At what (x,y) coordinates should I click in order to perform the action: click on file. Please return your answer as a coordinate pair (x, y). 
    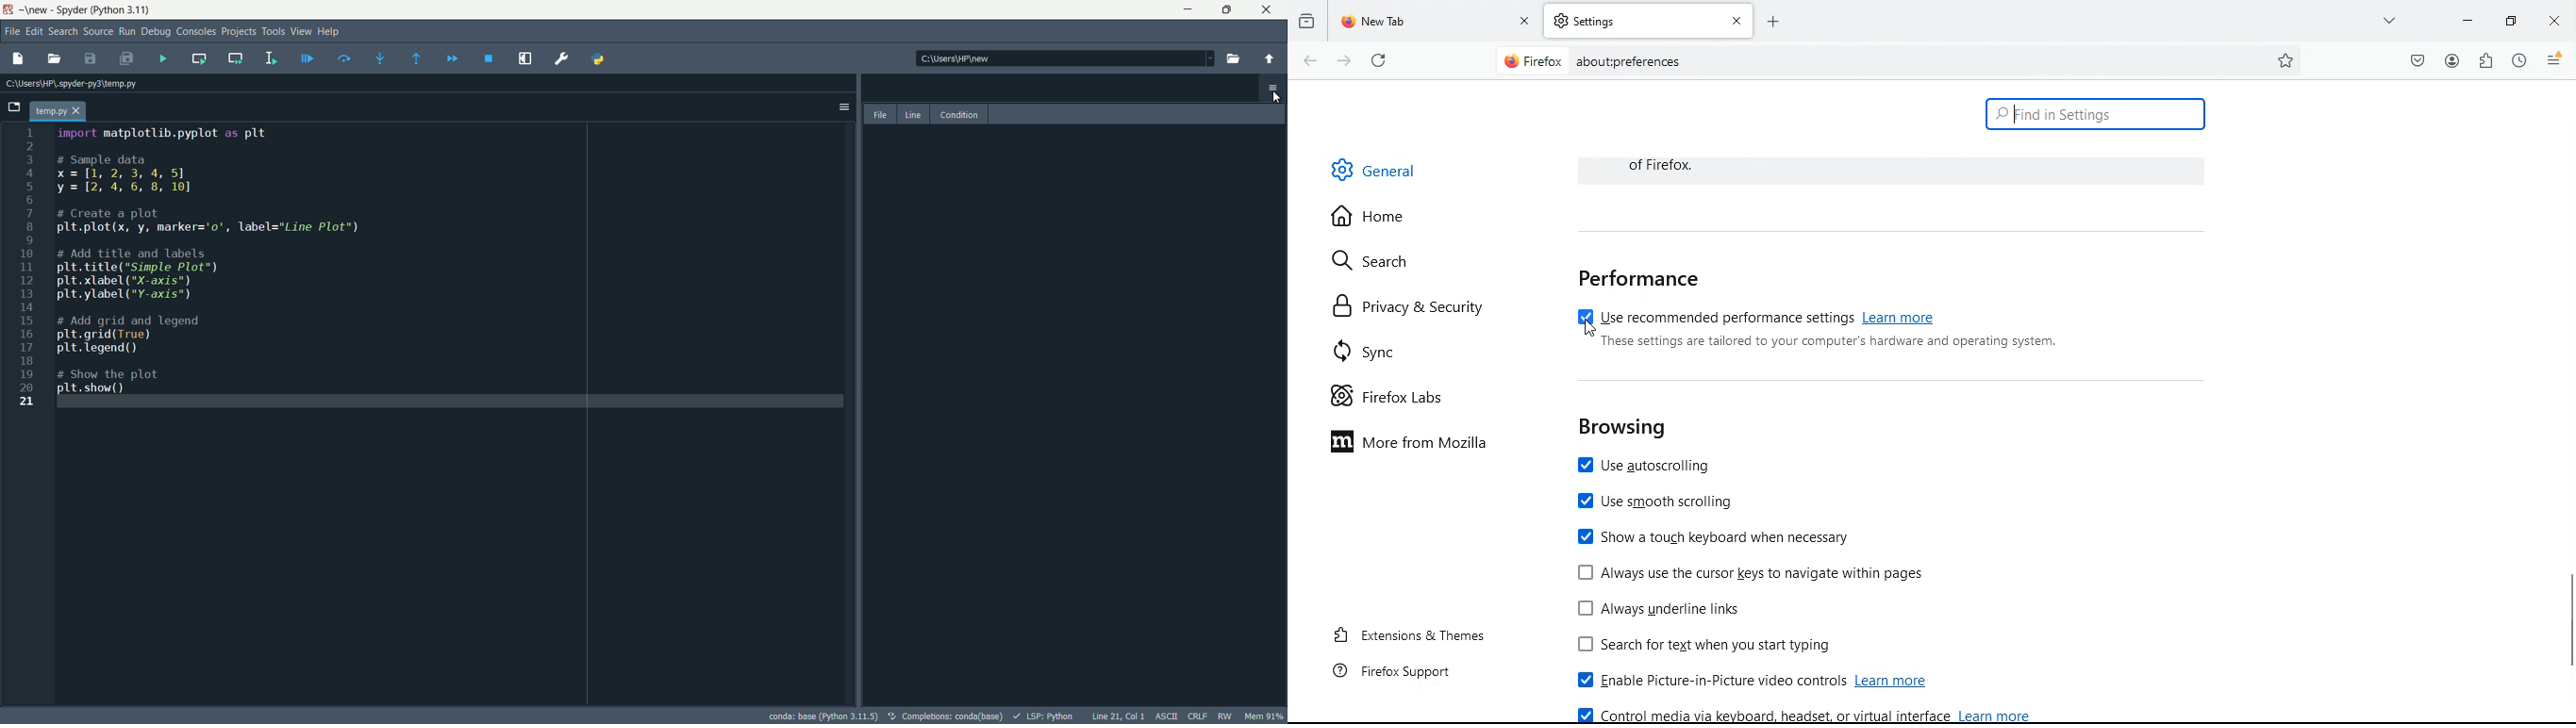
    Looking at the image, I should click on (877, 114).